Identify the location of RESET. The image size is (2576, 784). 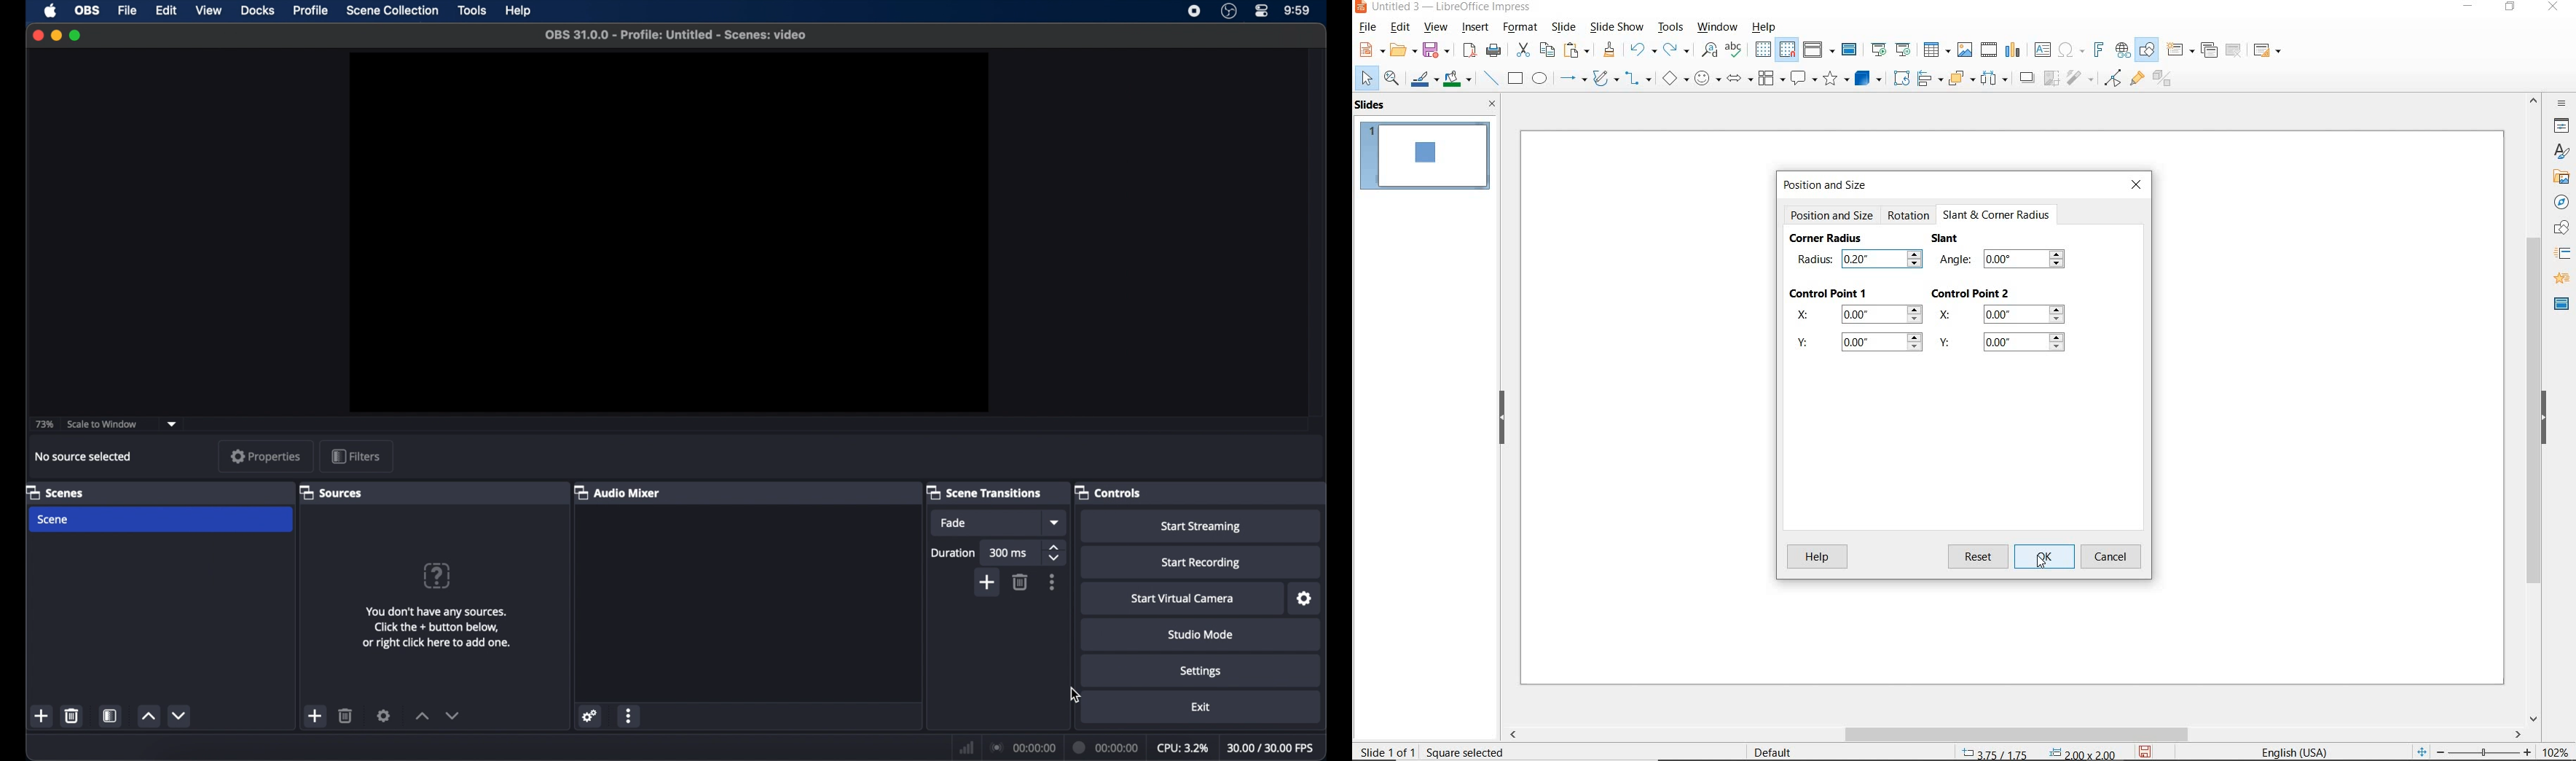
(1978, 555).